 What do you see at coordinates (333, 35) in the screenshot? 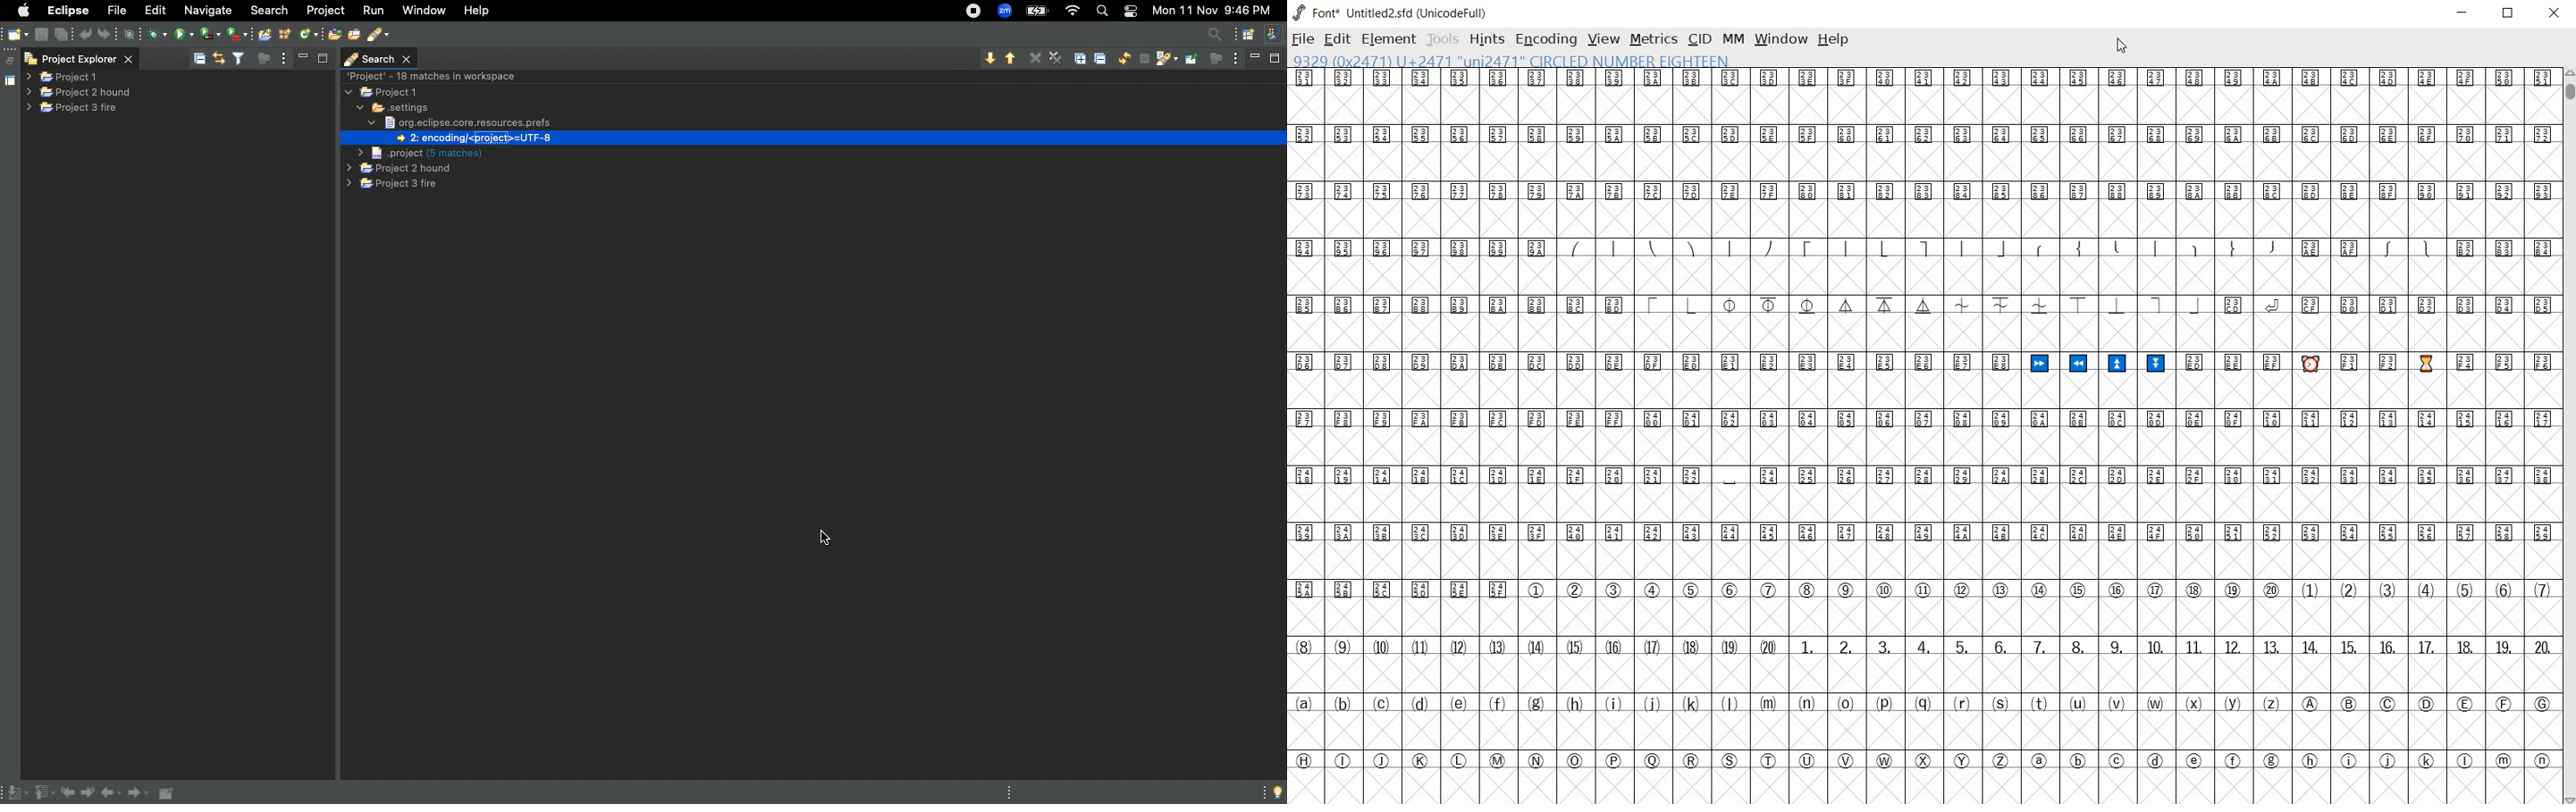
I see `open type` at bounding box center [333, 35].